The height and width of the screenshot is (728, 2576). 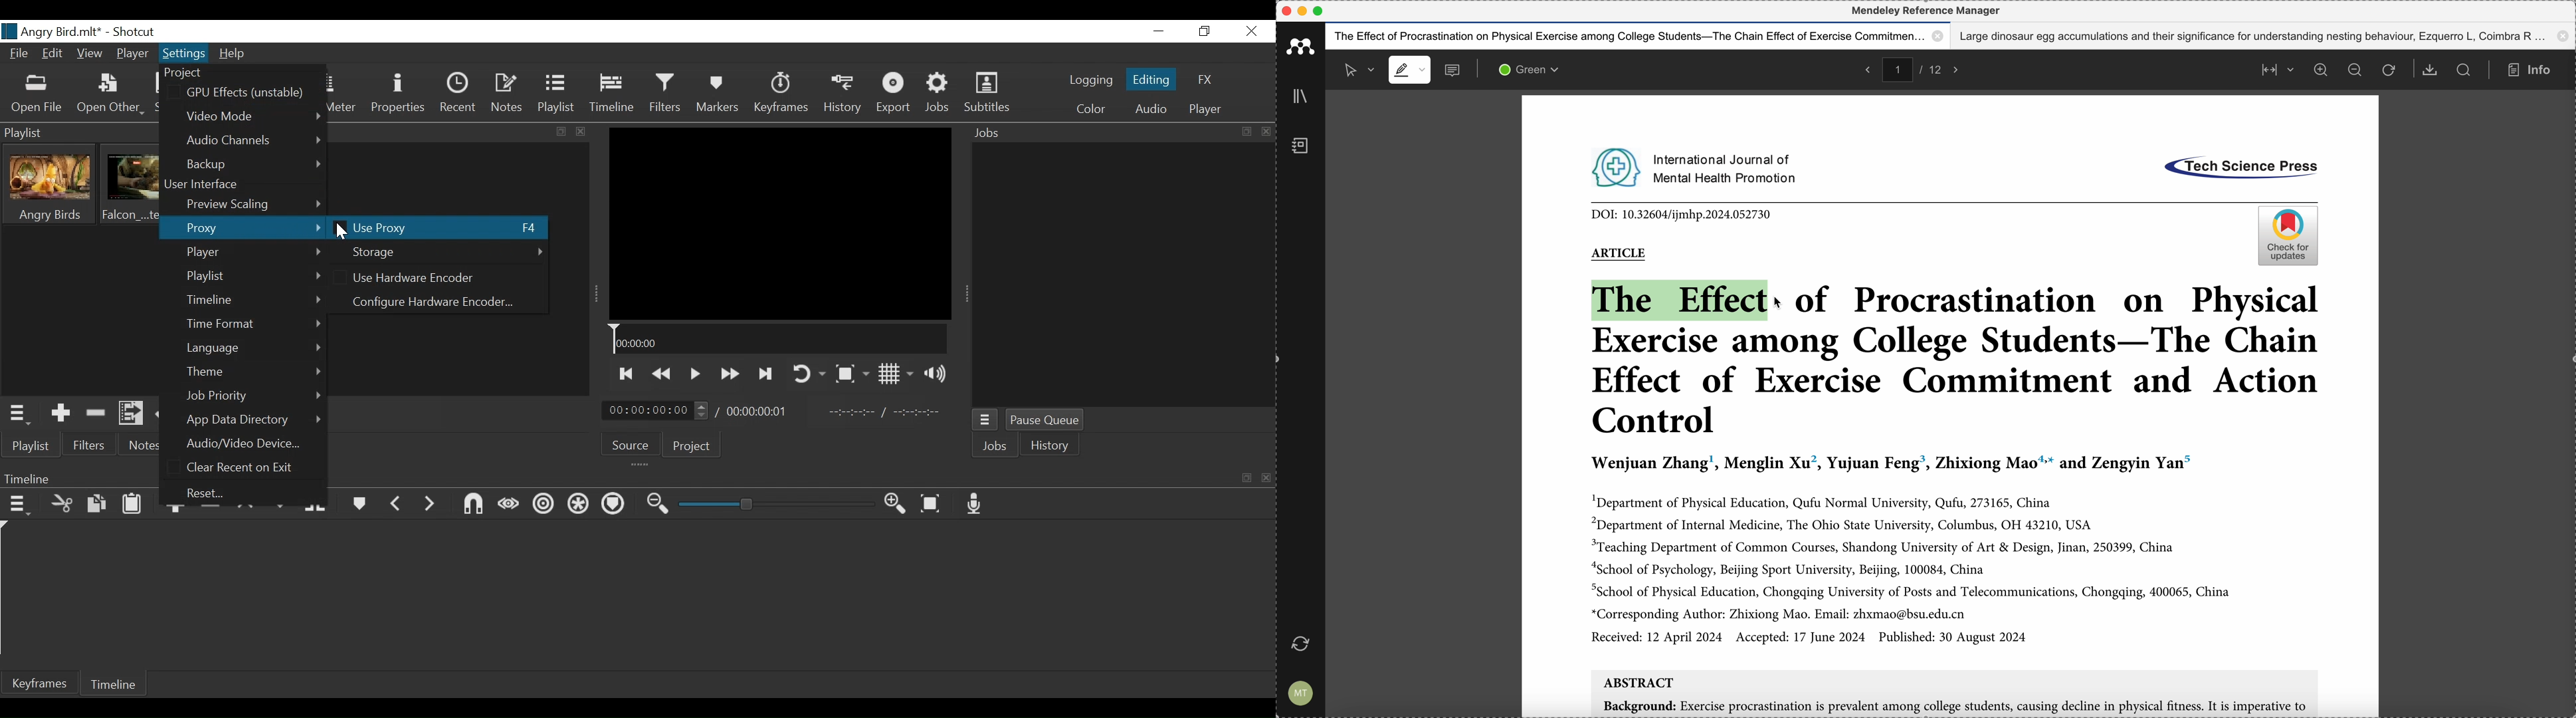 I want to click on In point, so click(x=888, y=413).